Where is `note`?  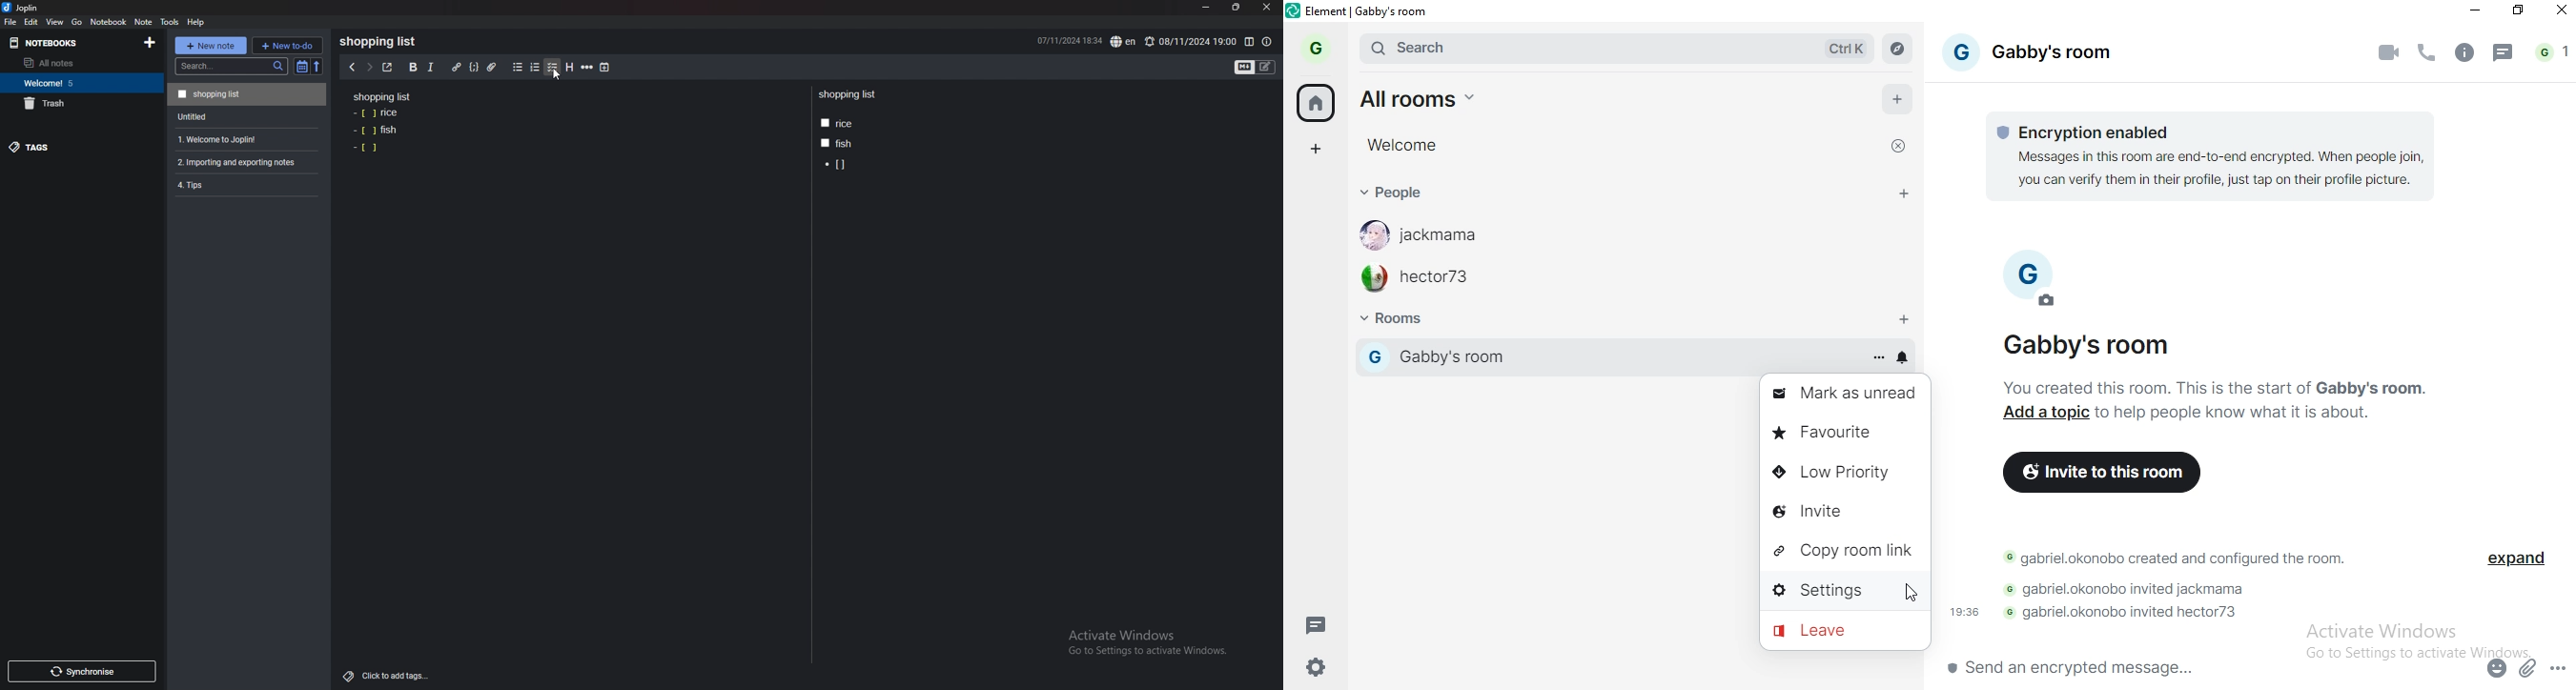
note is located at coordinates (144, 22).